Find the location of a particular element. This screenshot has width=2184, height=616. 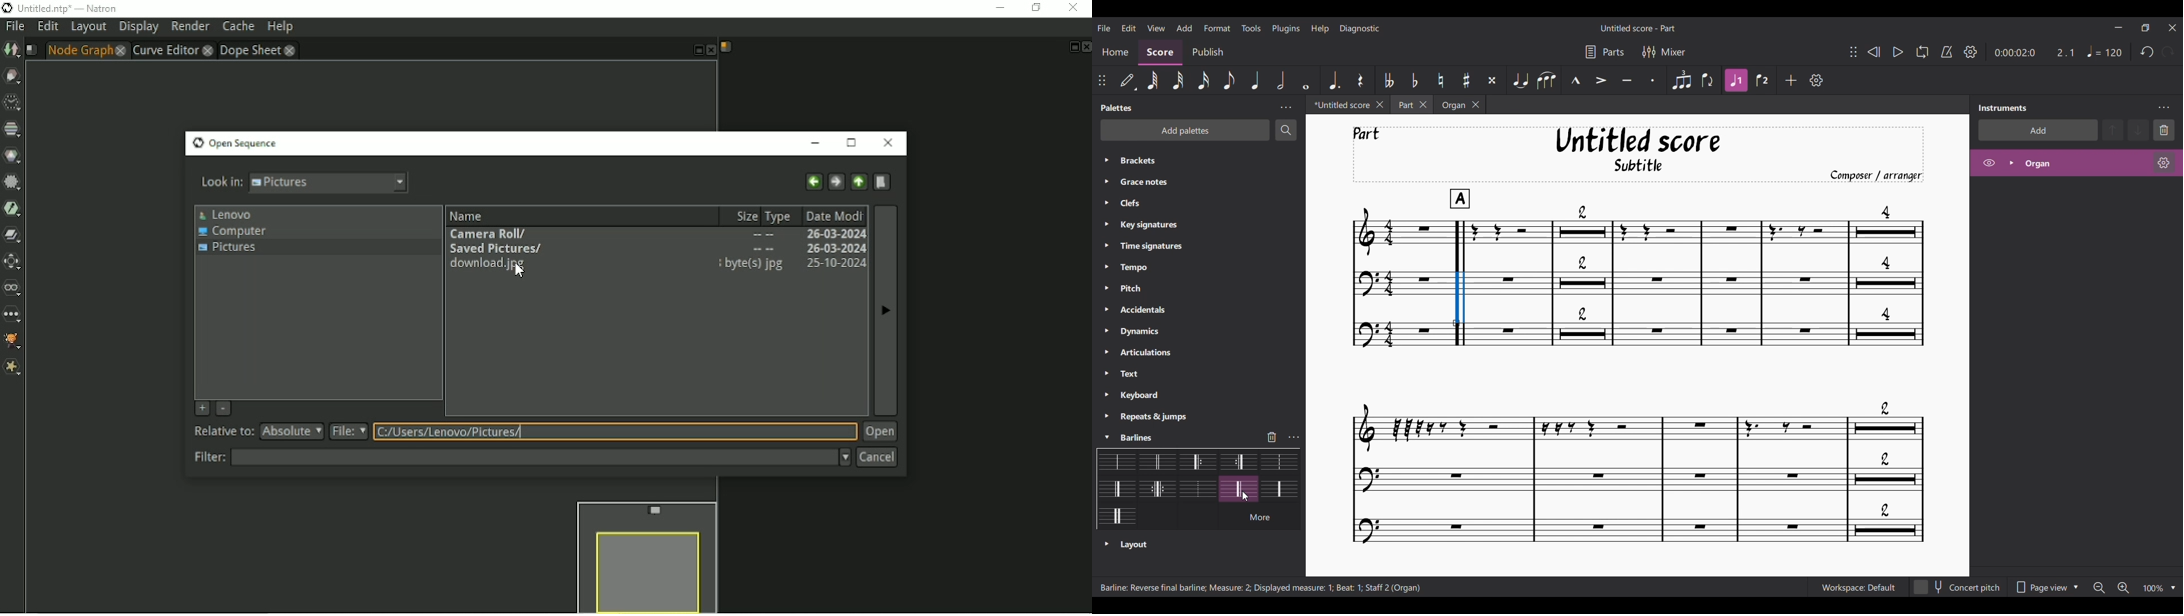

Palette panel settings is located at coordinates (1286, 107).